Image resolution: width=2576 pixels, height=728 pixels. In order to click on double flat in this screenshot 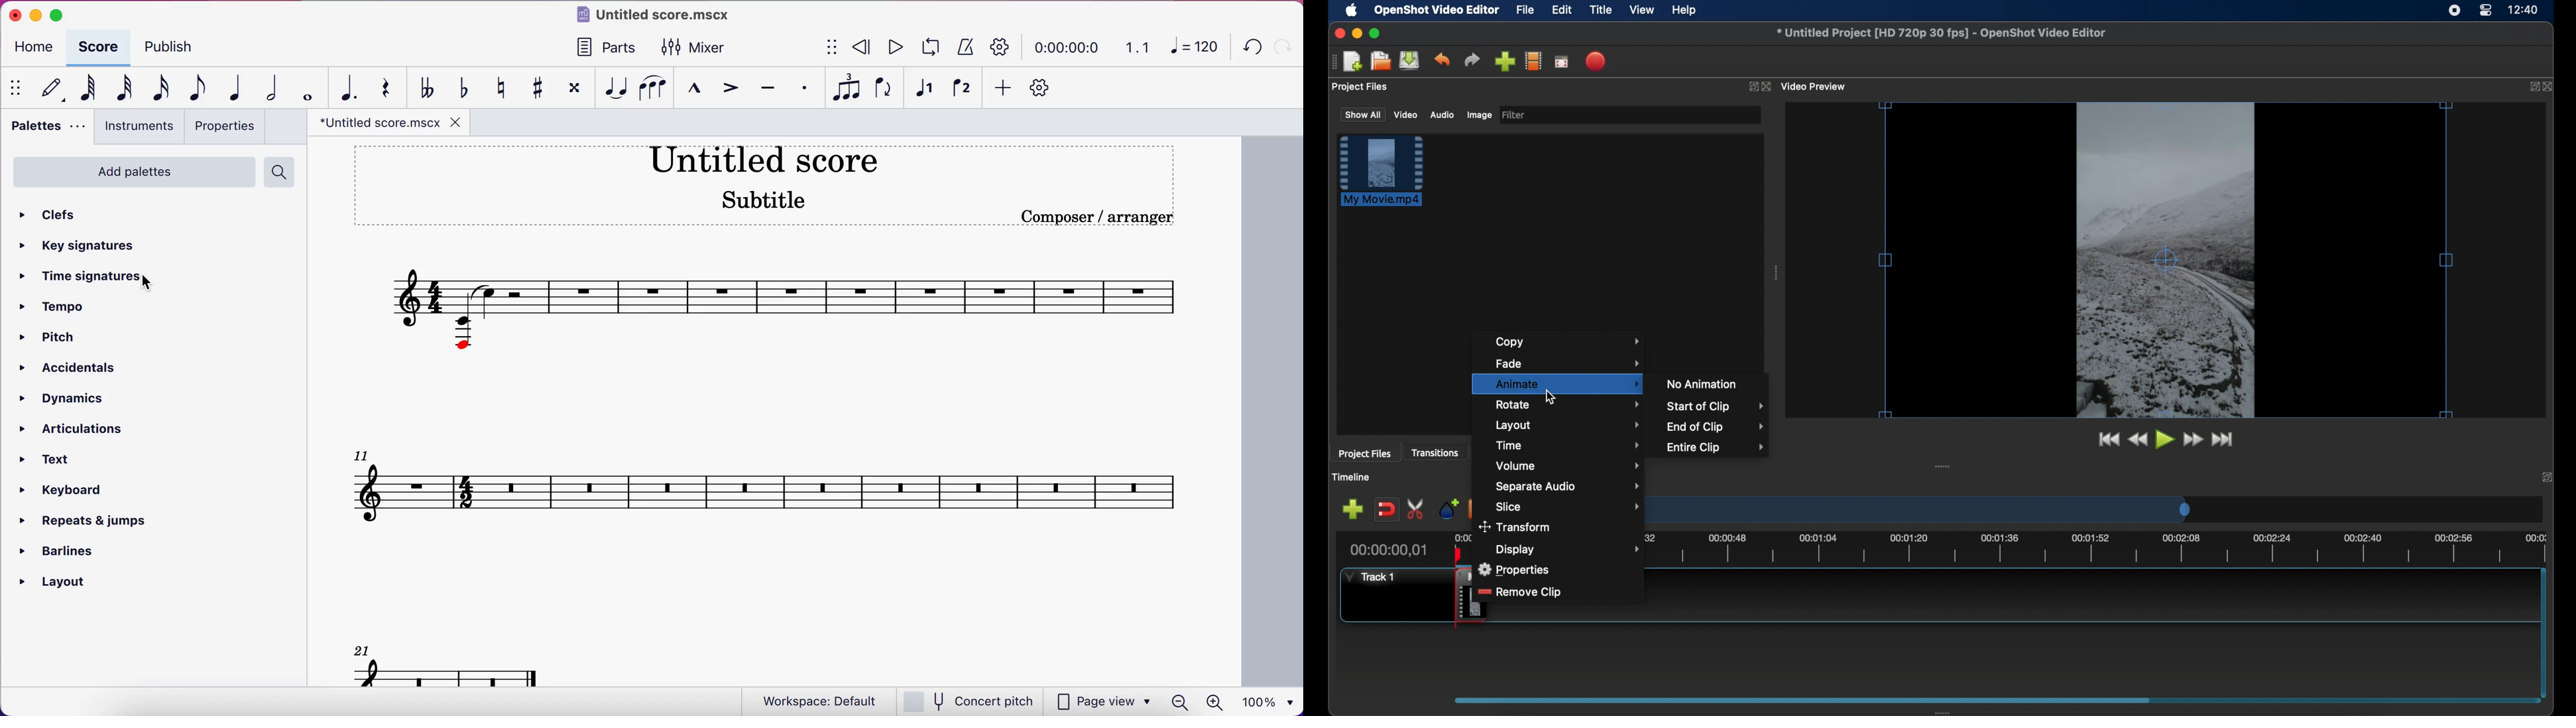, I will do `click(457, 86)`.